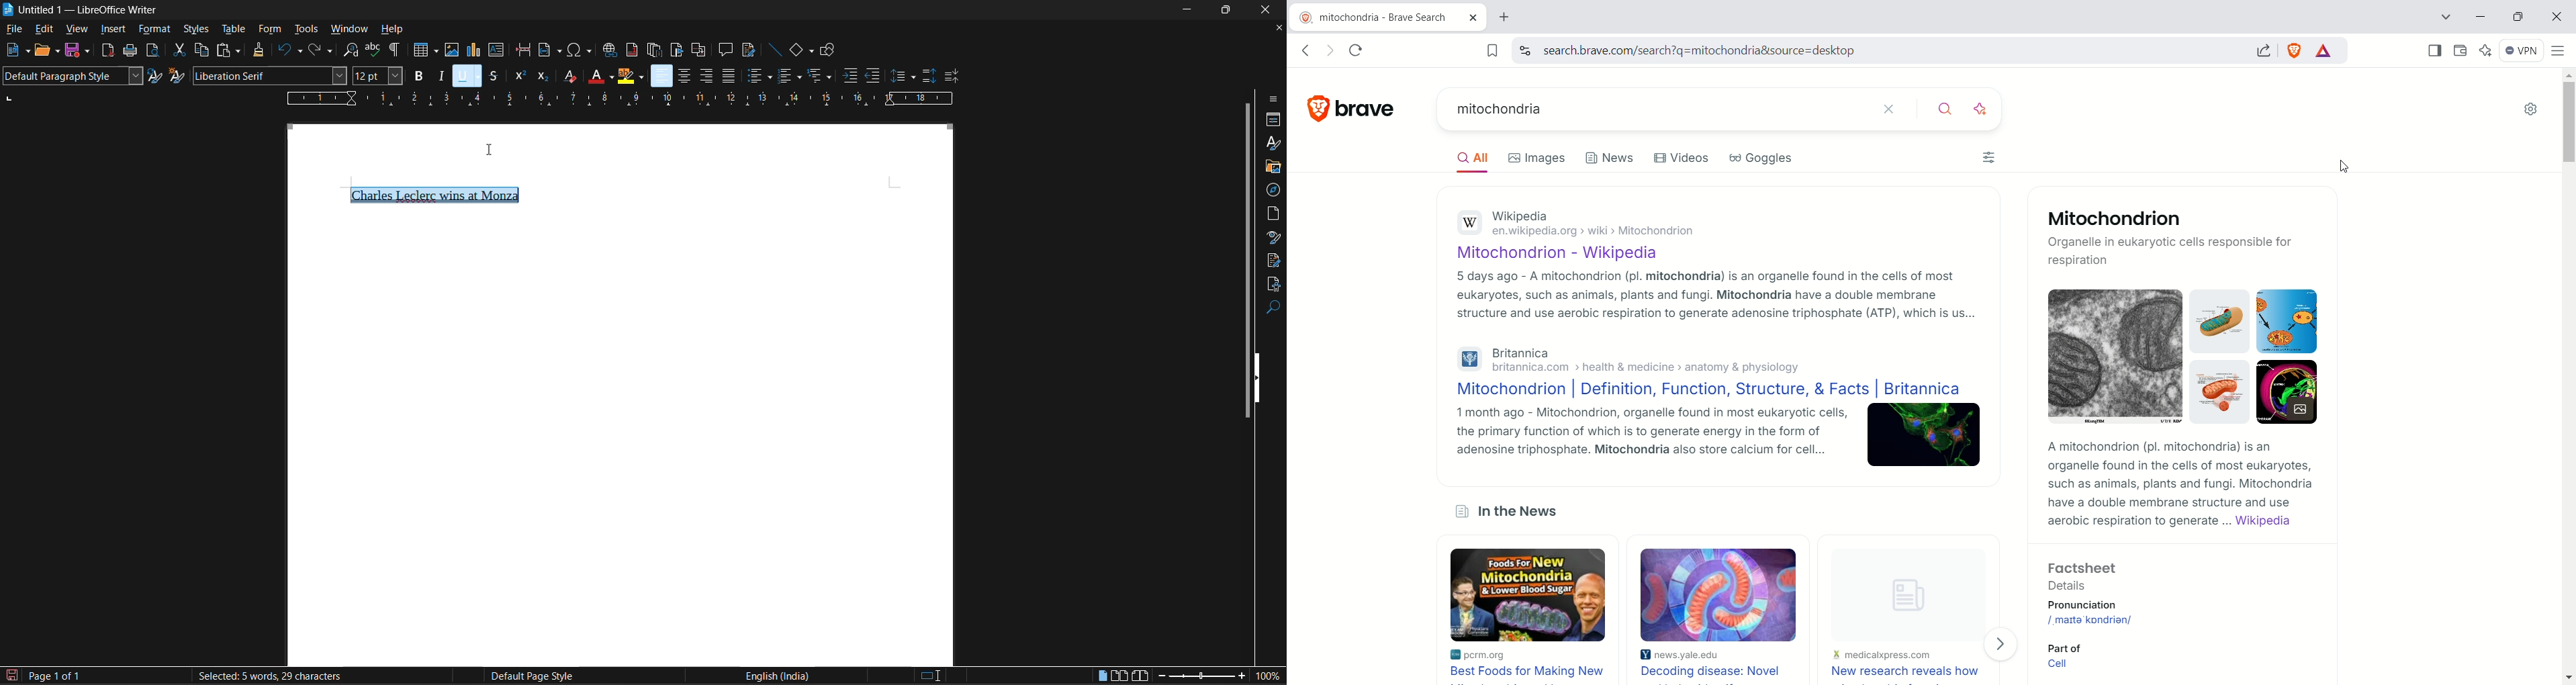  What do you see at coordinates (2222, 392) in the screenshot?
I see `Image` at bounding box center [2222, 392].